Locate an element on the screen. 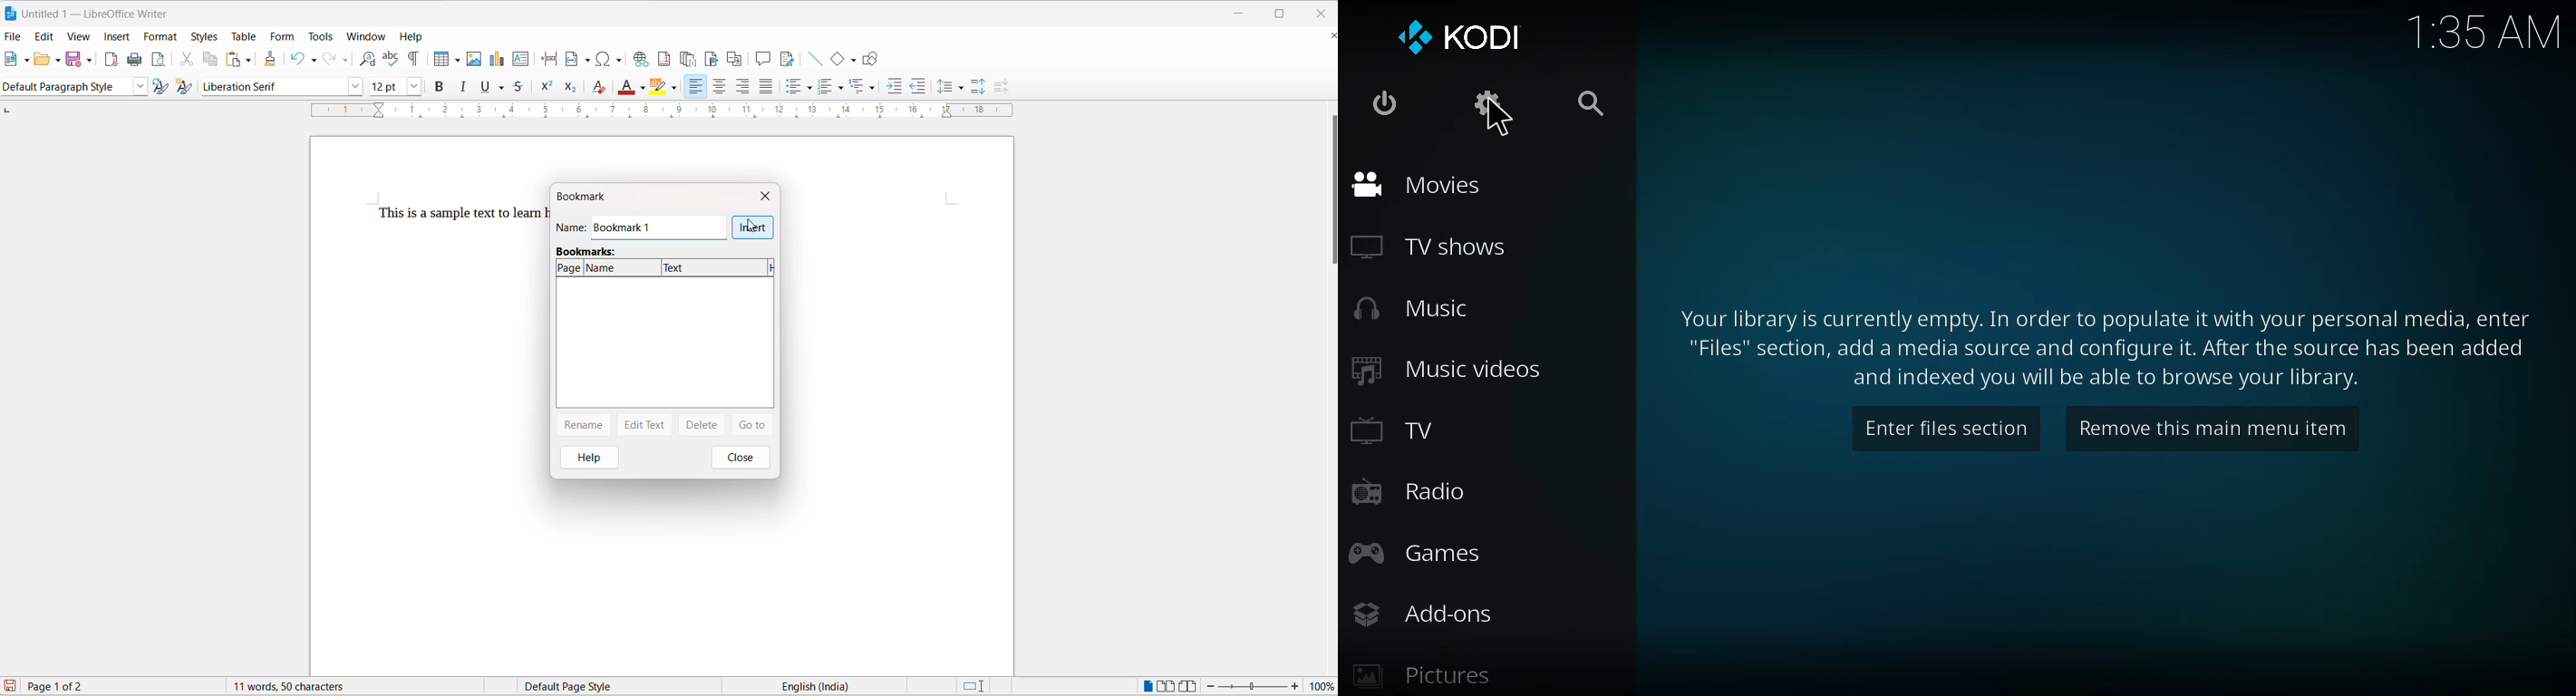 Image resolution: width=2576 pixels, height=700 pixels. close is located at coordinates (767, 196).